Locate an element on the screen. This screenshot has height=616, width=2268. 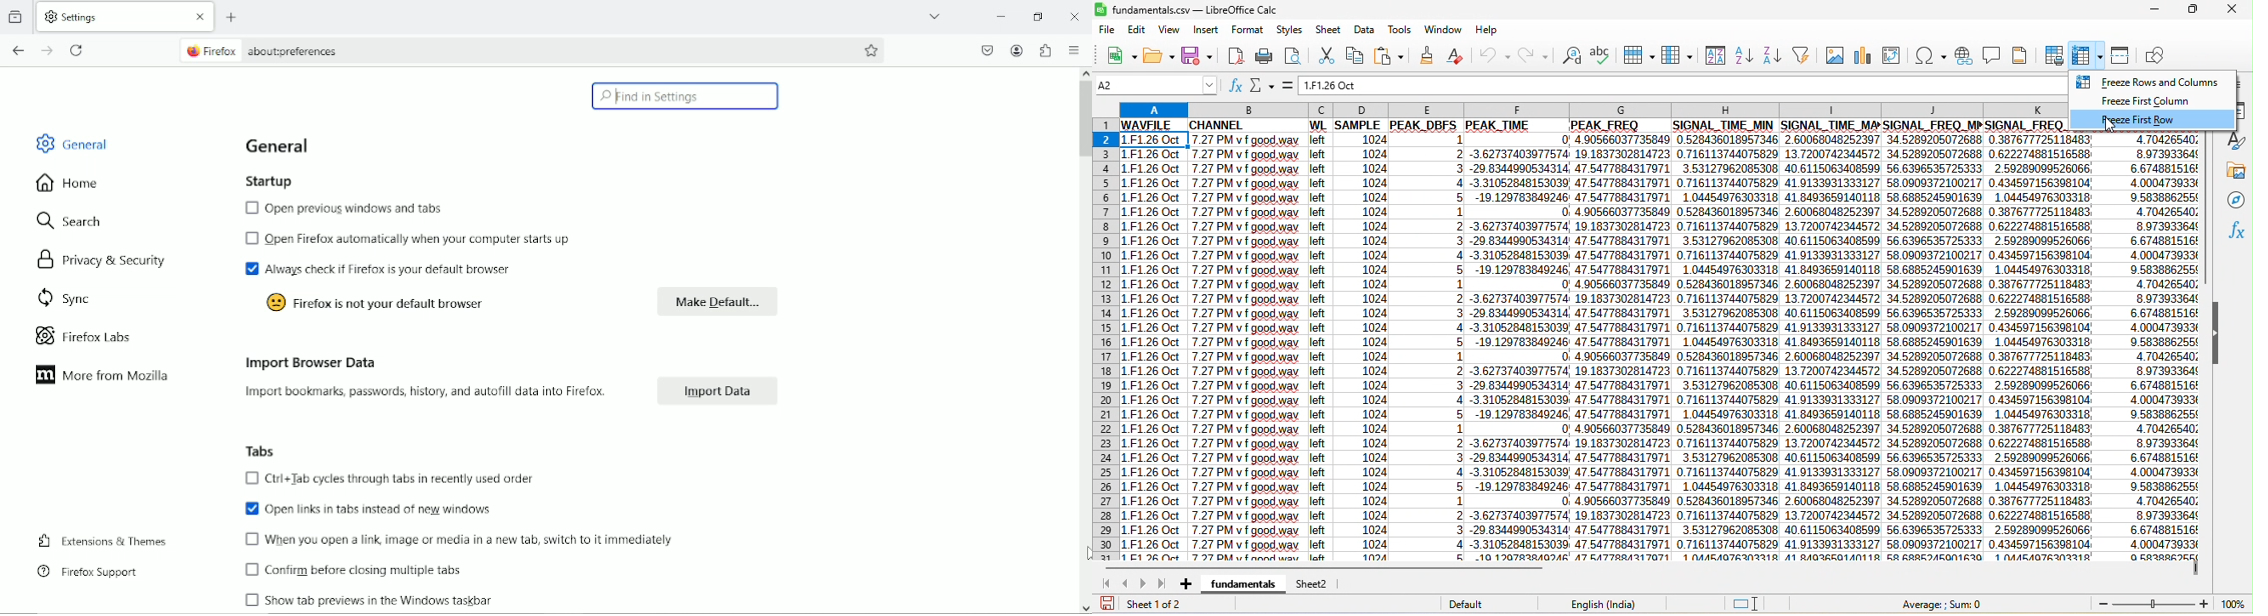
last sheet is located at coordinates (1162, 583).